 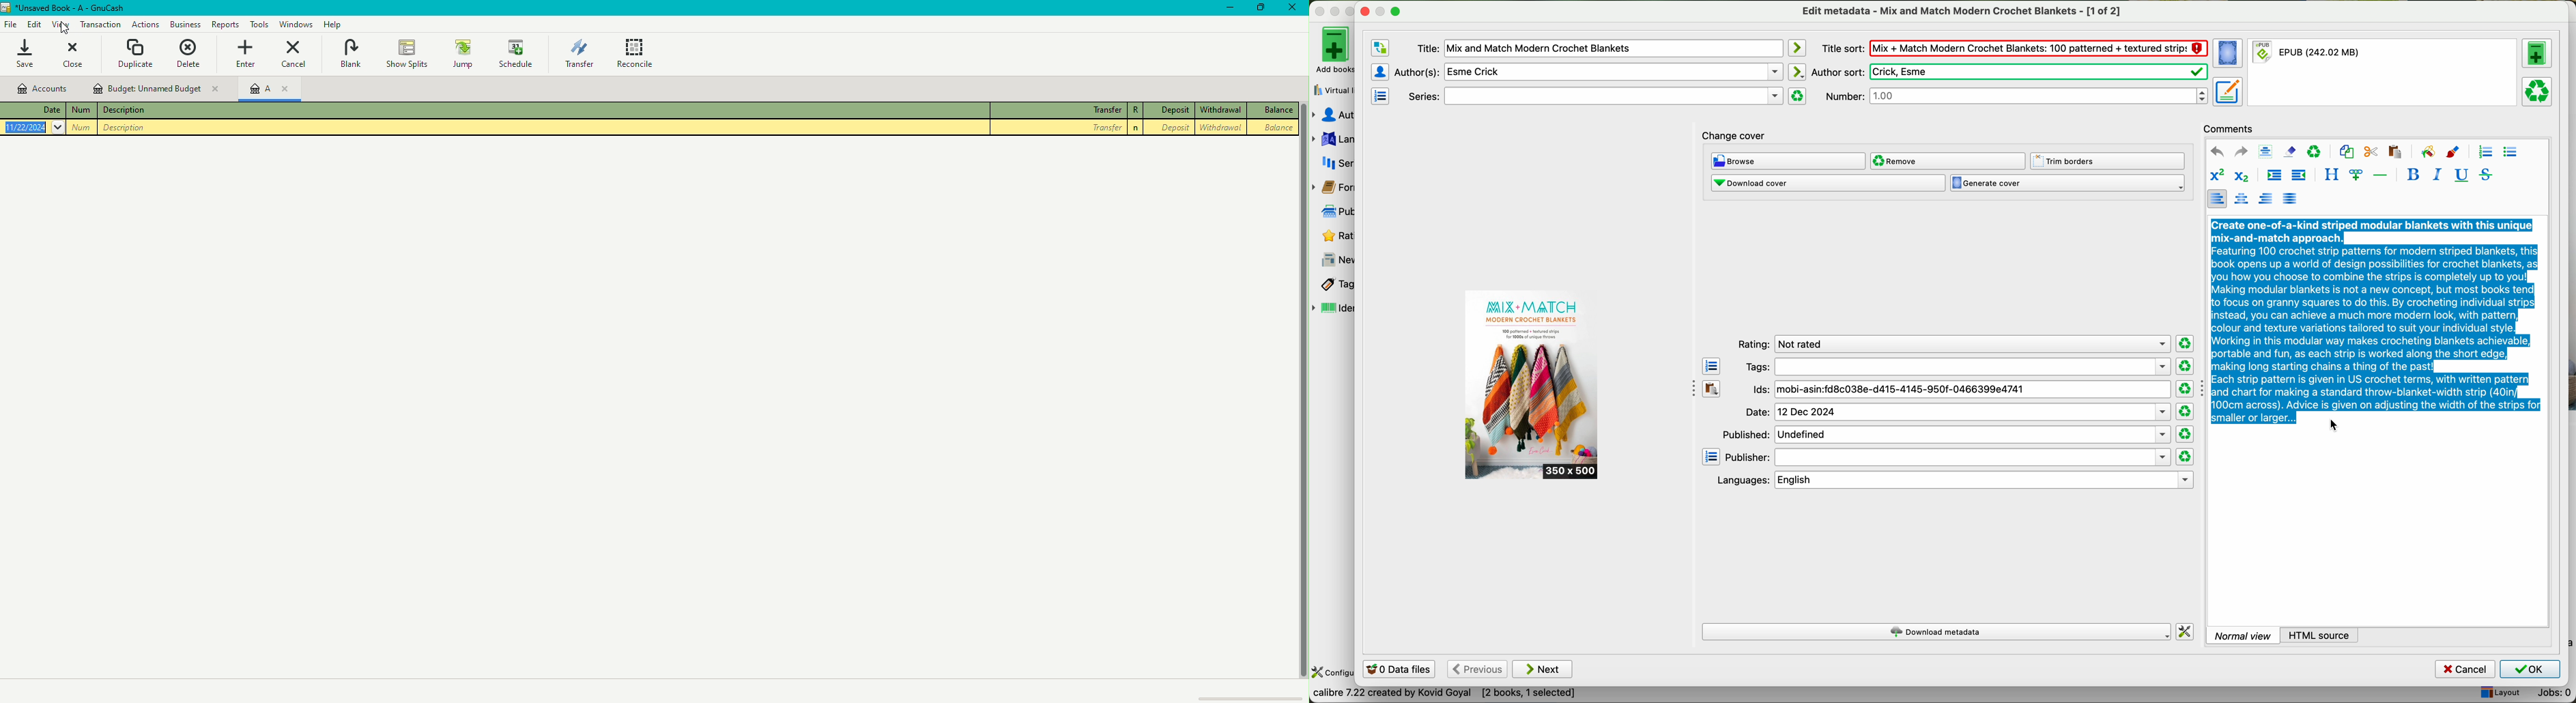 What do you see at coordinates (2453, 153) in the screenshot?
I see `foreground color` at bounding box center [2453, 153].